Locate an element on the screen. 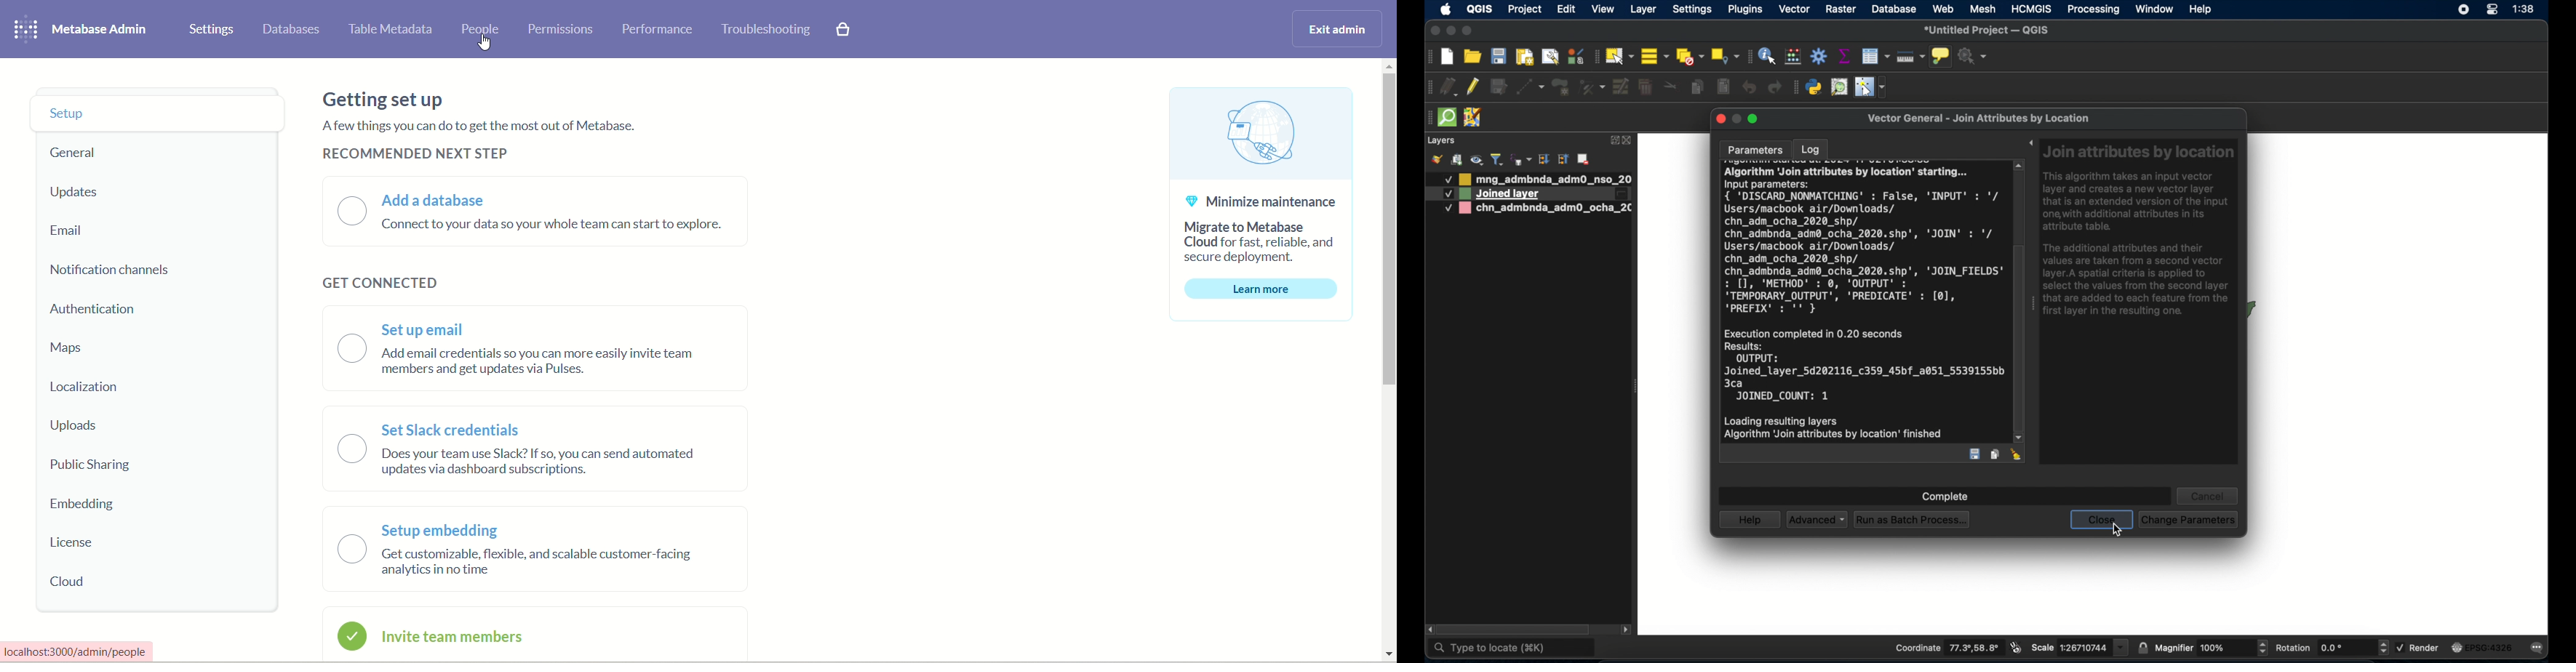 This screenshot has height=672, width=2576. save entry is located at coordinates (1975, 454).